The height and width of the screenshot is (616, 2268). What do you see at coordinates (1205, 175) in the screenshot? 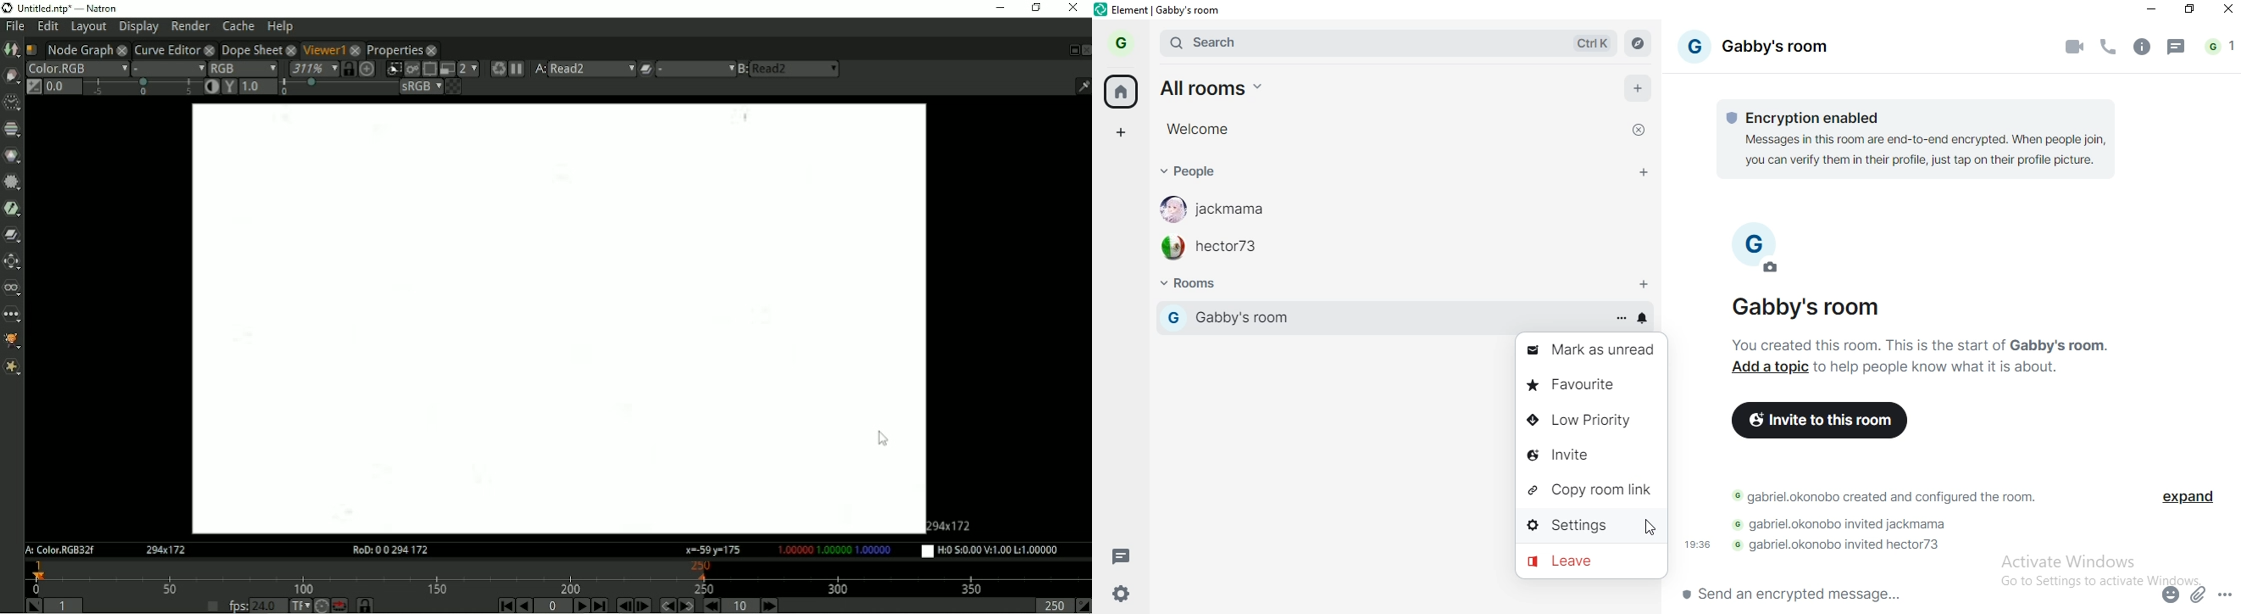
I see `people` at bounding box center [1205, 175].